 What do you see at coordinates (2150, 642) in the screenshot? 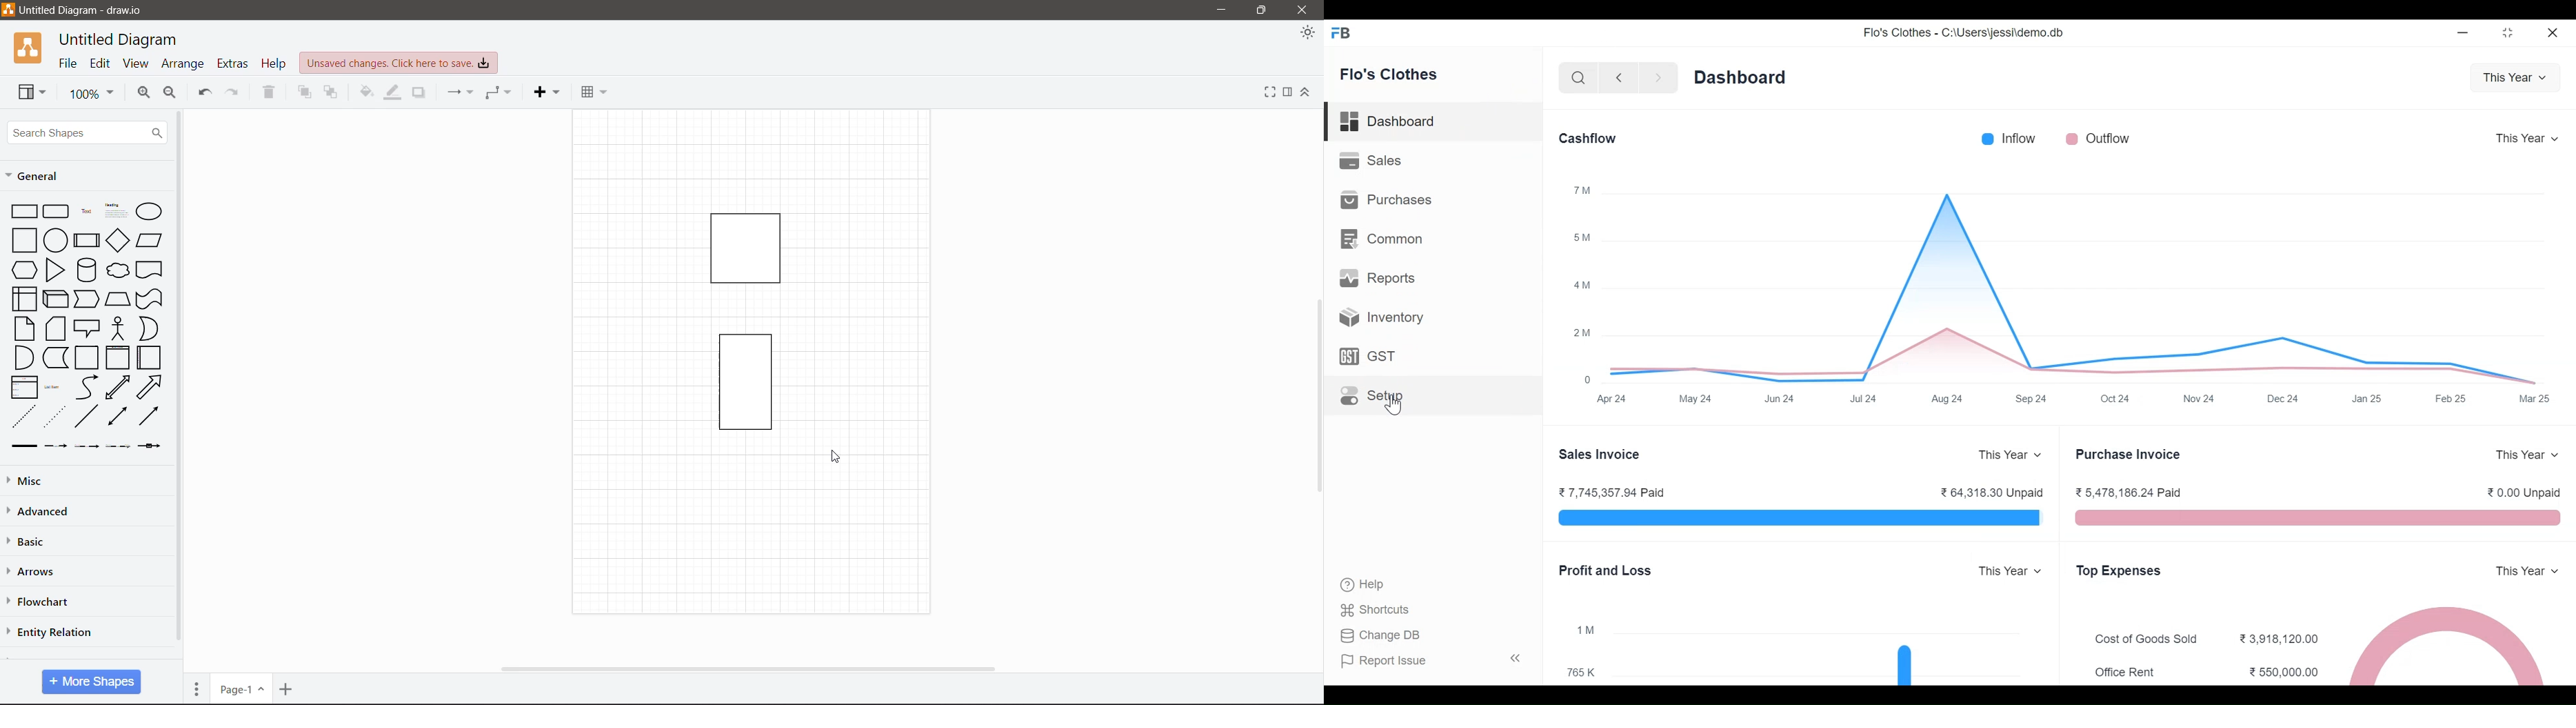
I see `Cost of Goods Sold` at bounding box center [2150, 642].